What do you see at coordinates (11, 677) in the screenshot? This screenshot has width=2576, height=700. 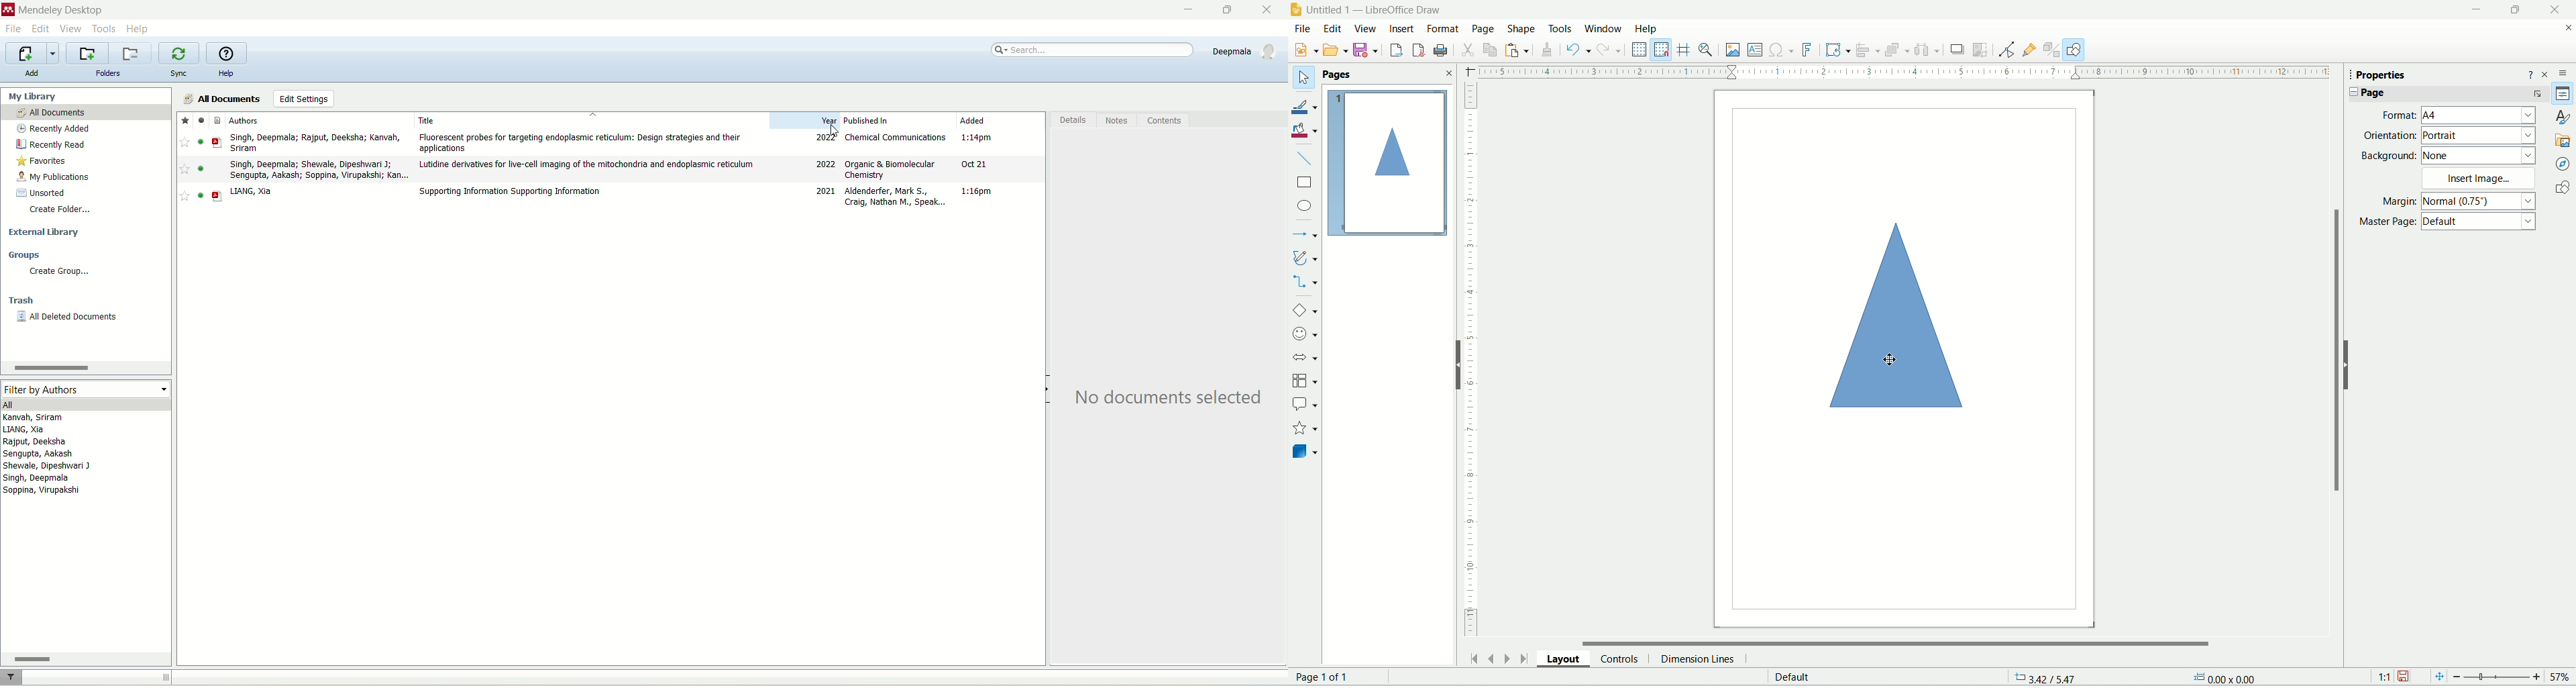 I see `filter` at bounding box center [11, 677].